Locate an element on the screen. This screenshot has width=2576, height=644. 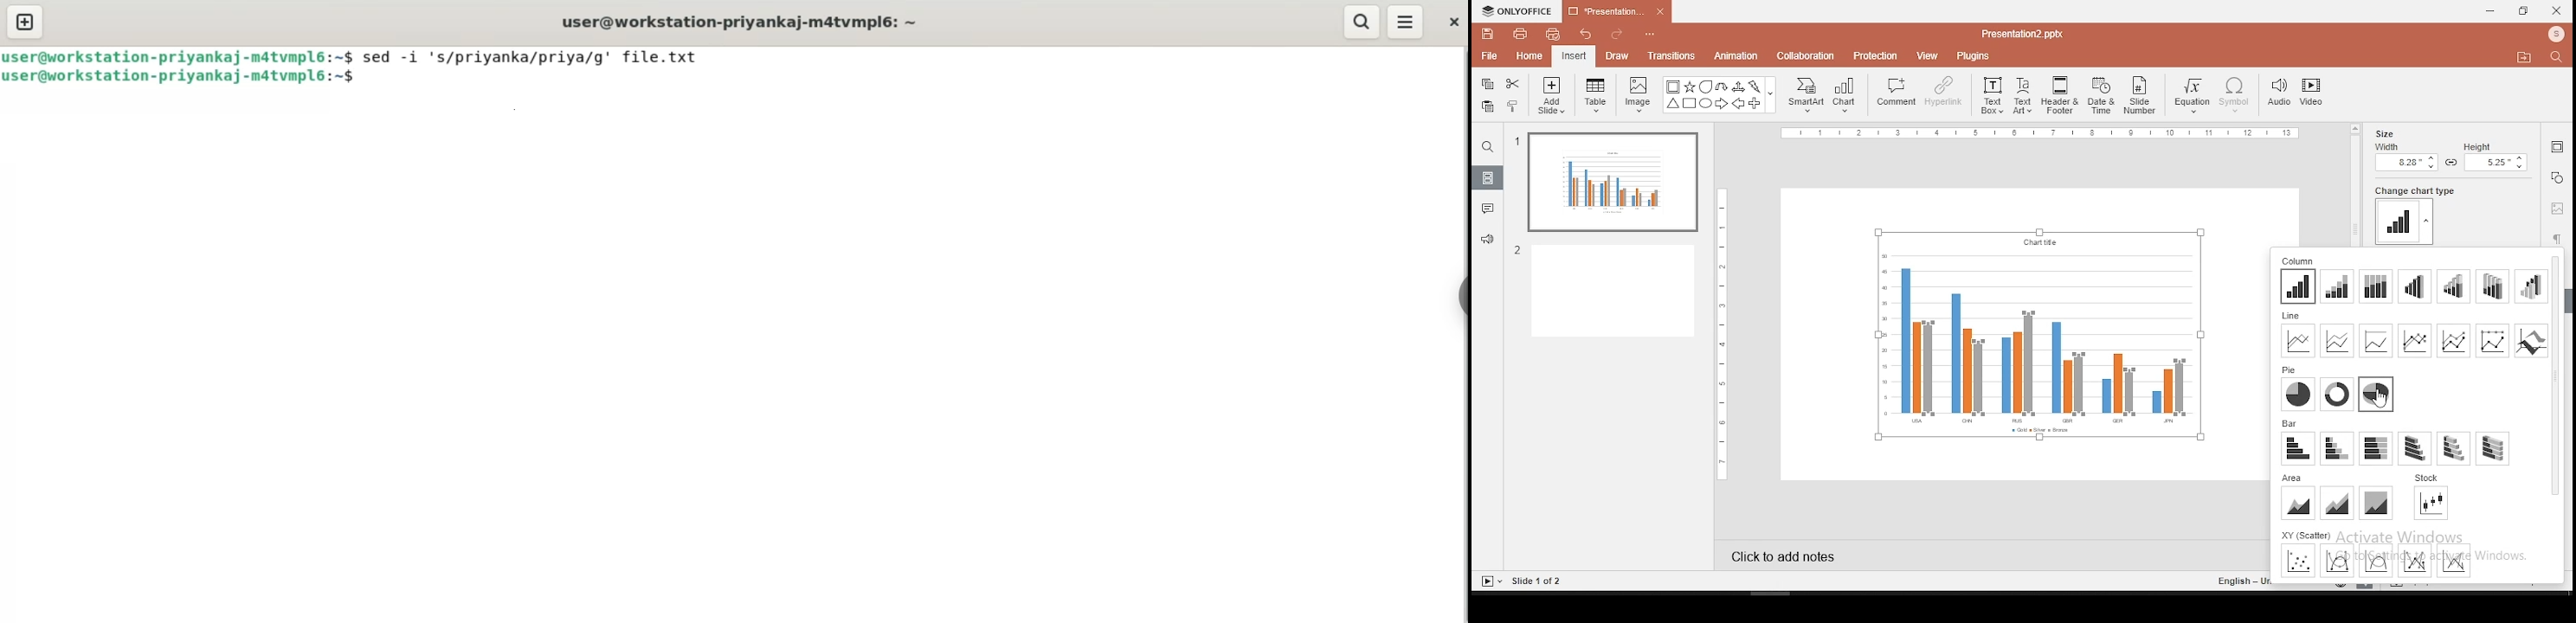
bar 1 is located at coordinates (2299, 448).